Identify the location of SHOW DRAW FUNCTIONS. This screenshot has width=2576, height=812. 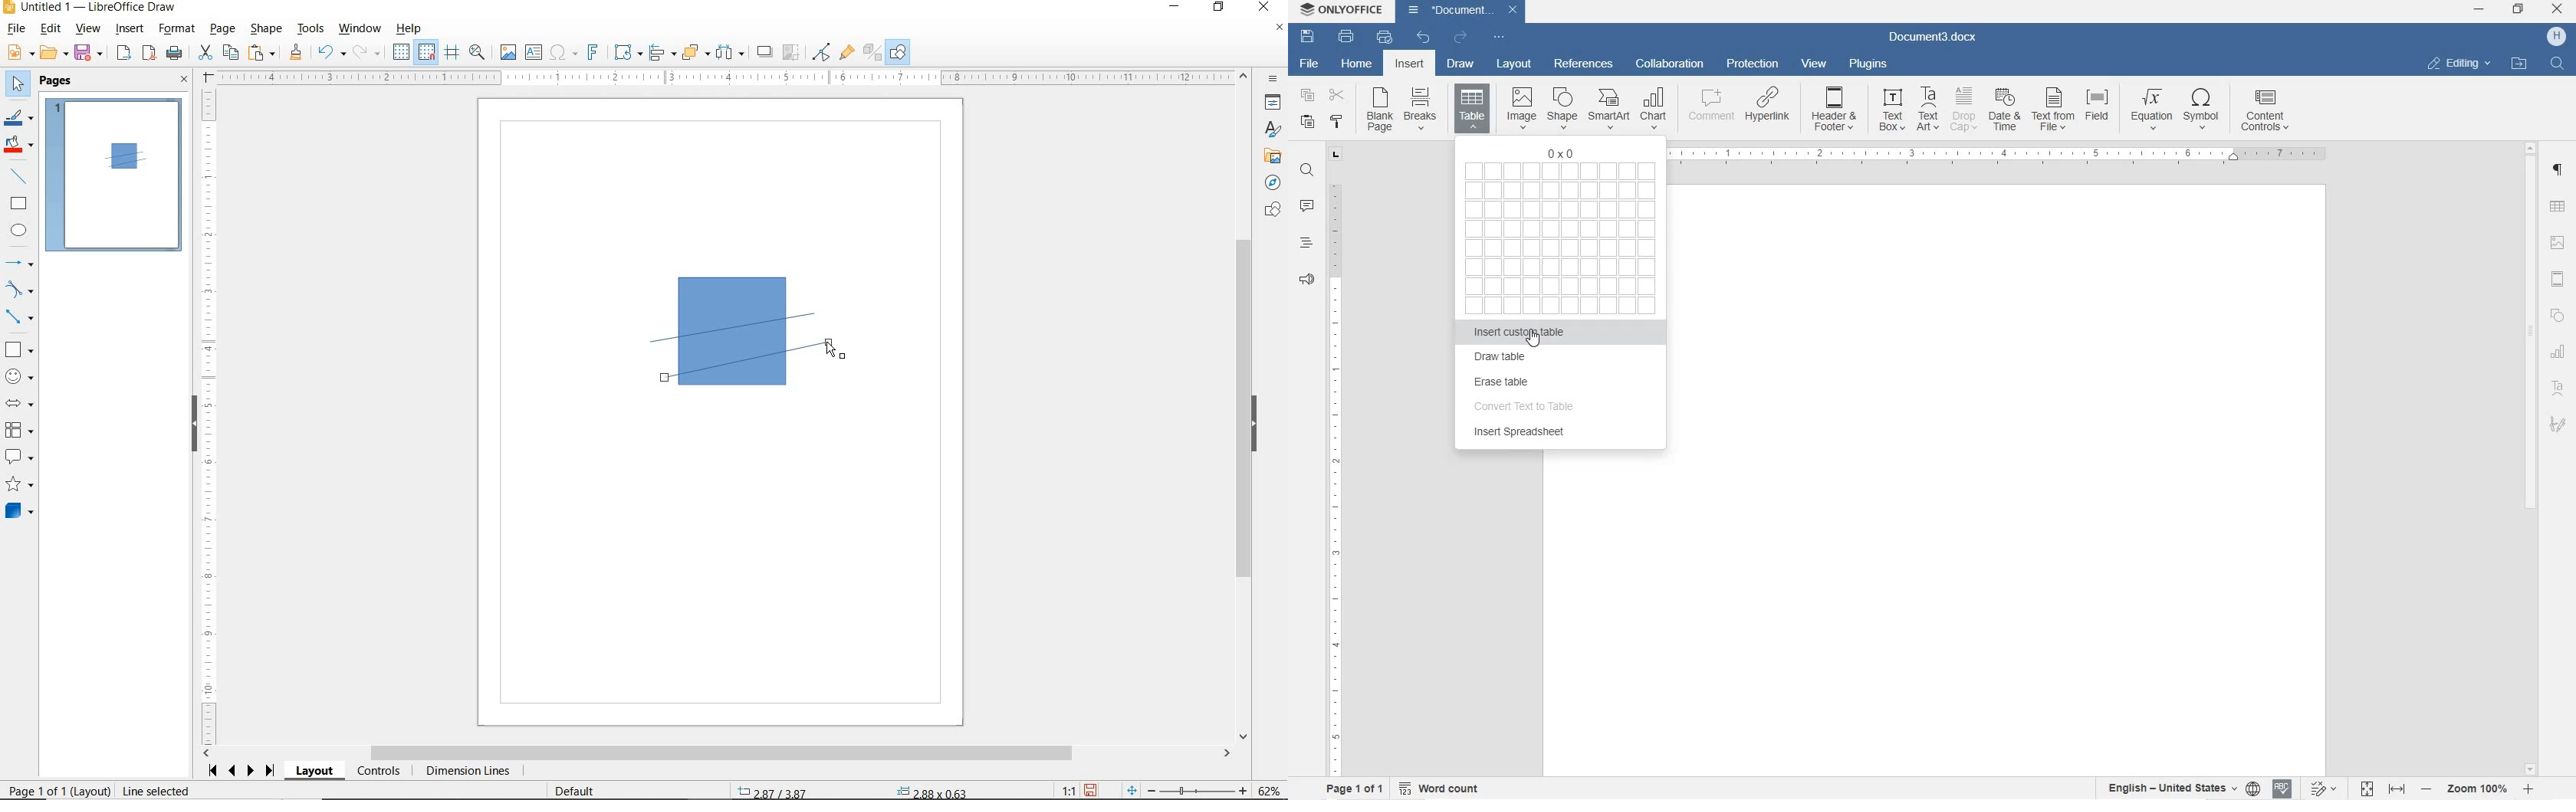
(899, 53).